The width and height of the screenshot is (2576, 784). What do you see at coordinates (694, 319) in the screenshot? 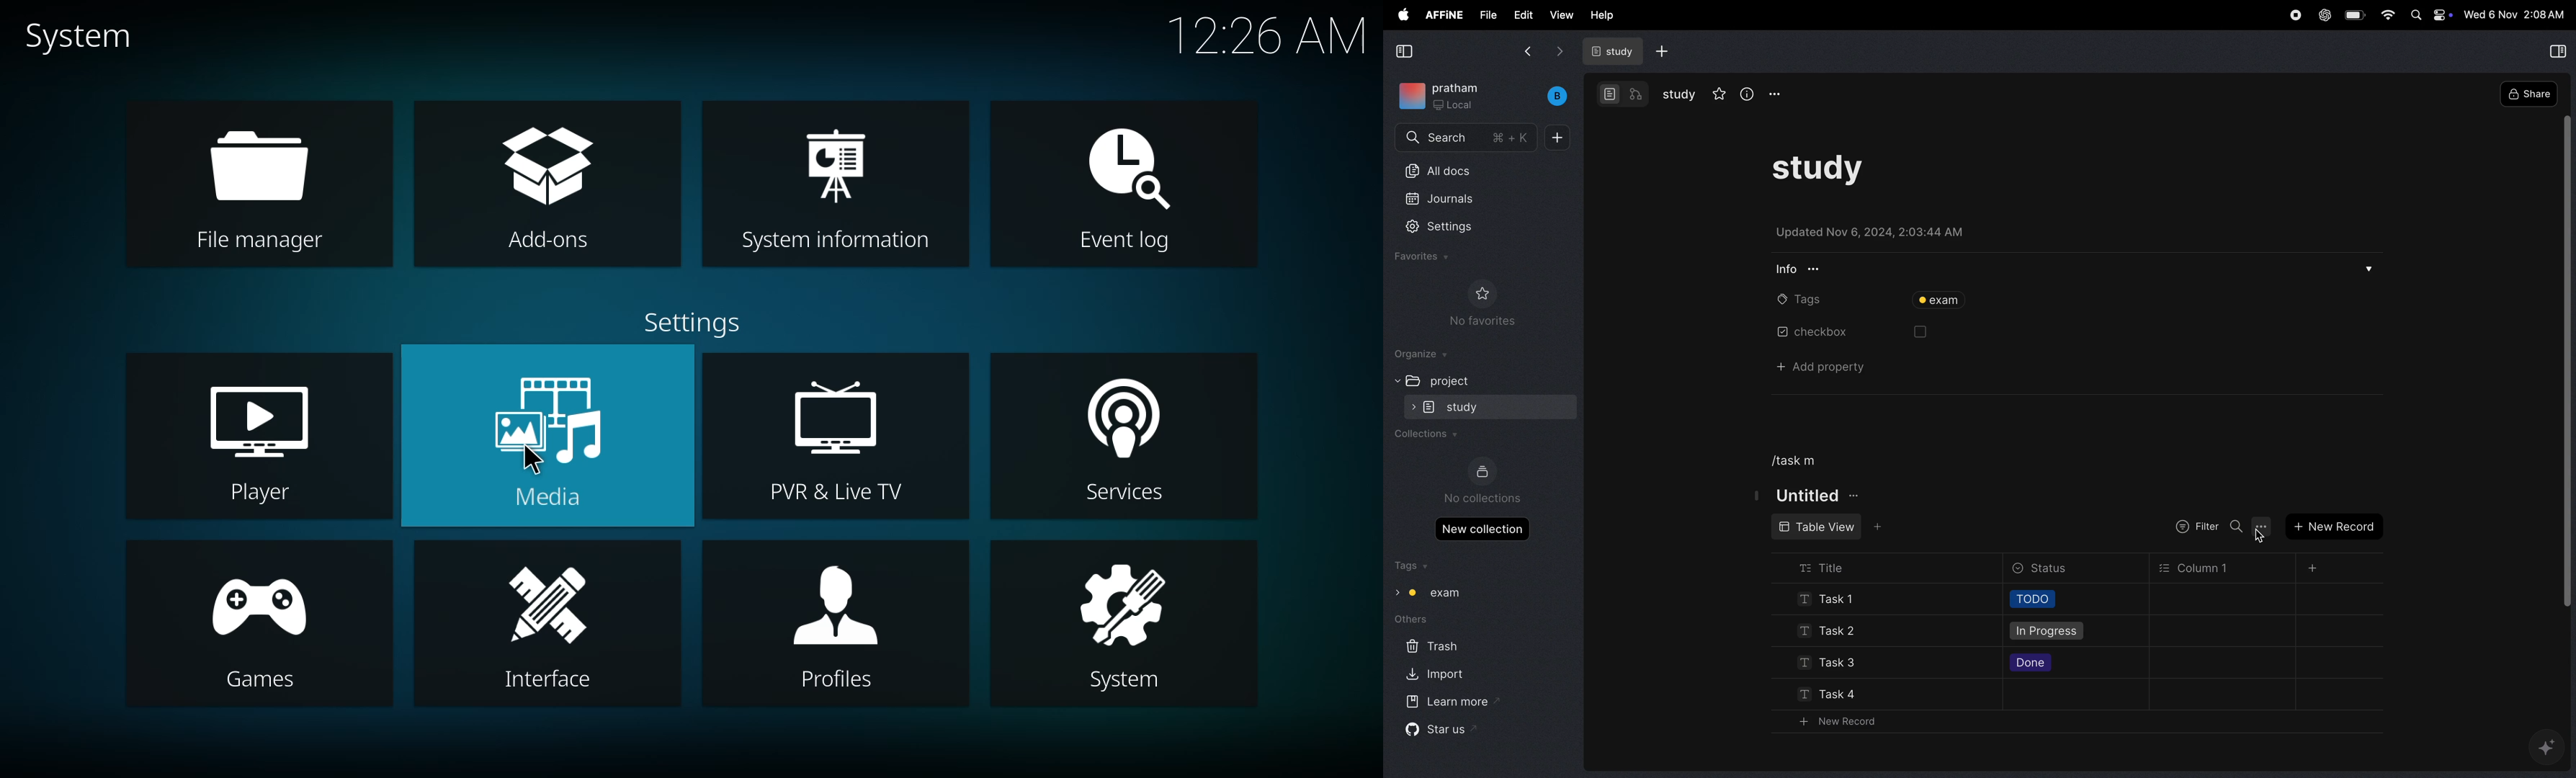
I see `settings` at bounding box center [694, 319].